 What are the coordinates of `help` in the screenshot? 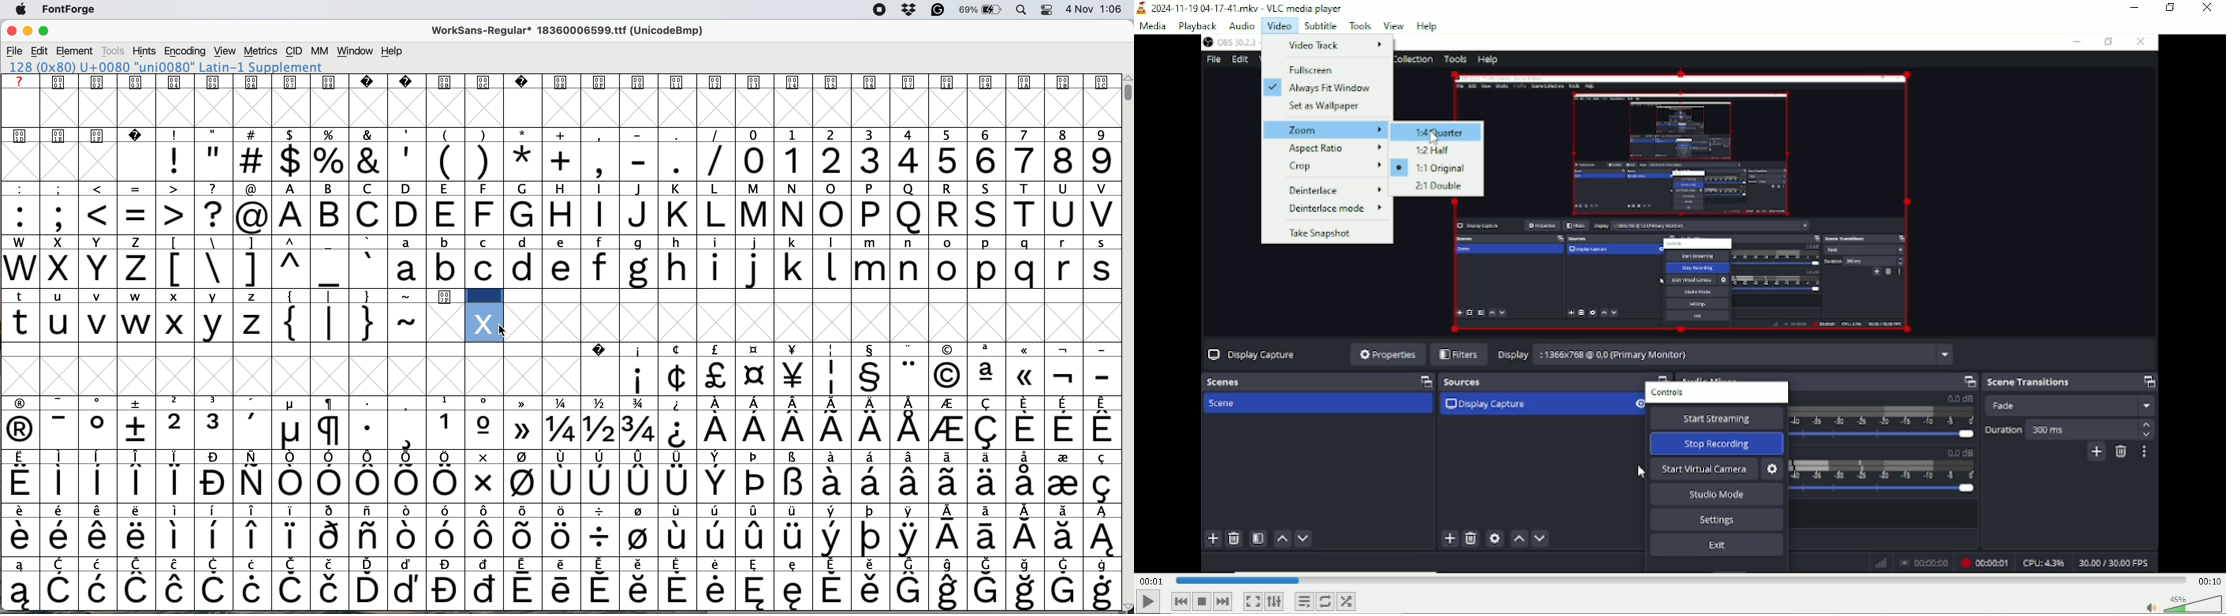 It's located at (1427, 25).